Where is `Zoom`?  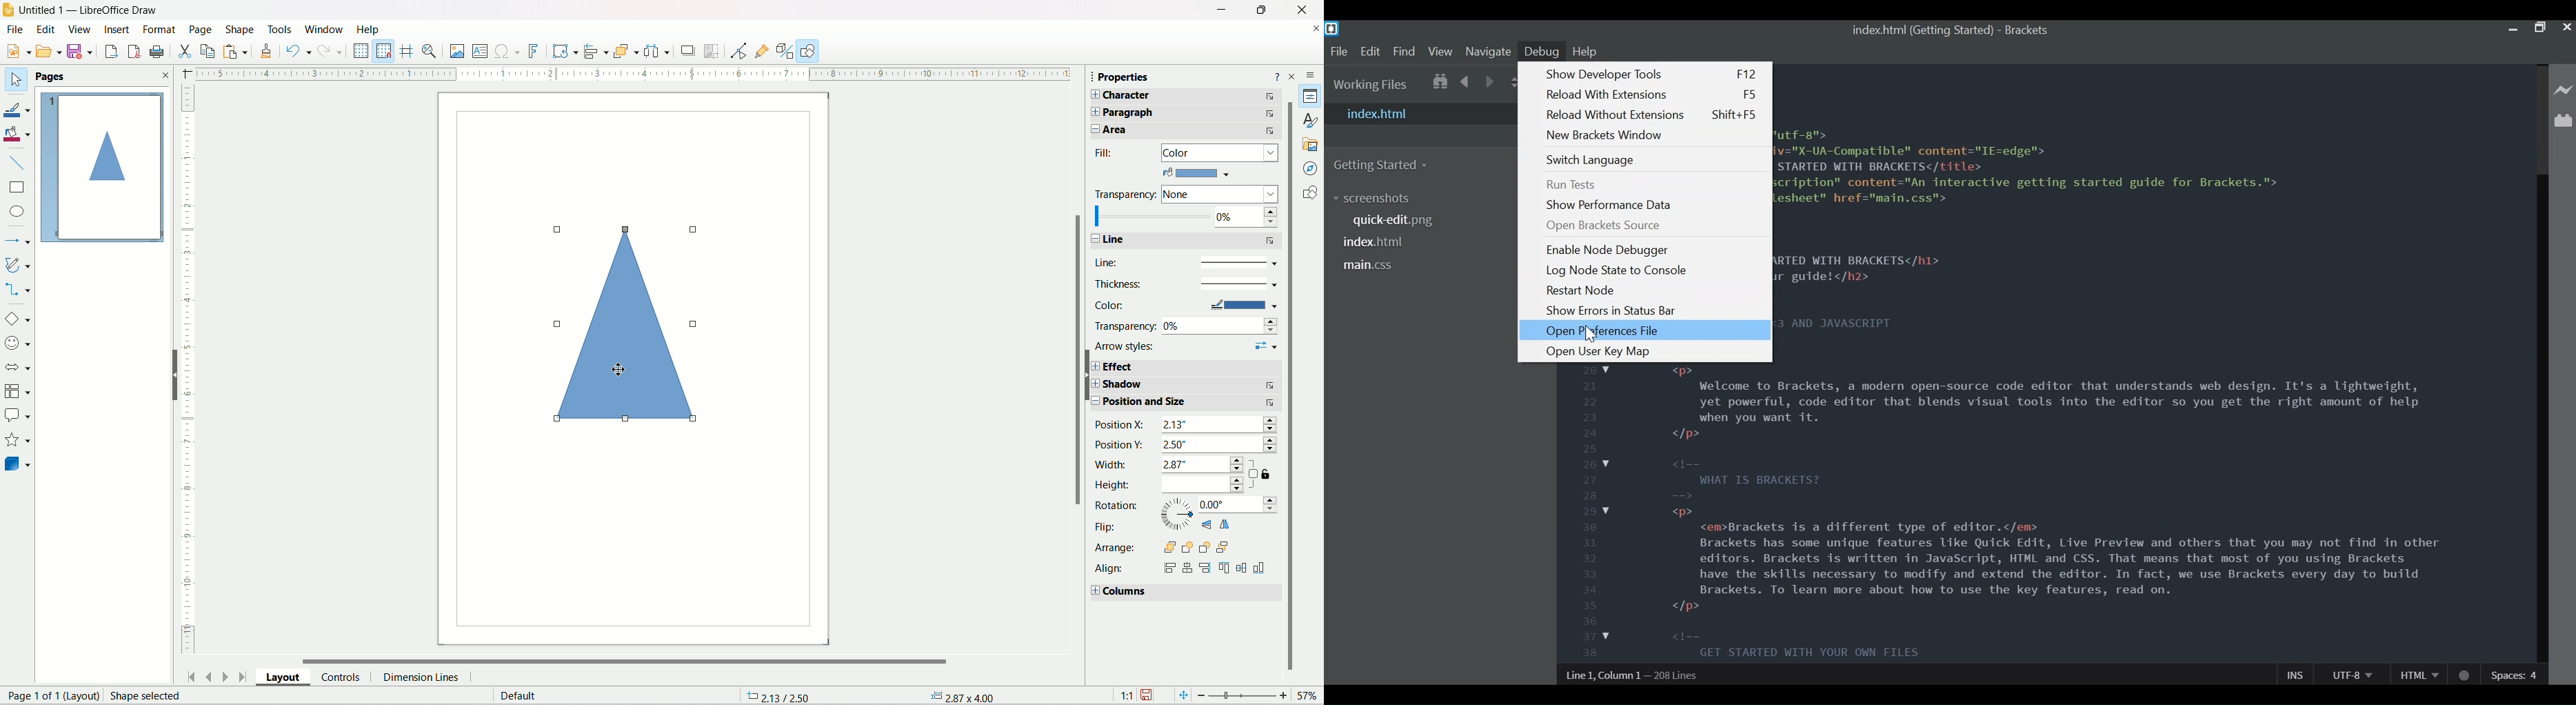
Zoom is located at coordinates (1248, 695).